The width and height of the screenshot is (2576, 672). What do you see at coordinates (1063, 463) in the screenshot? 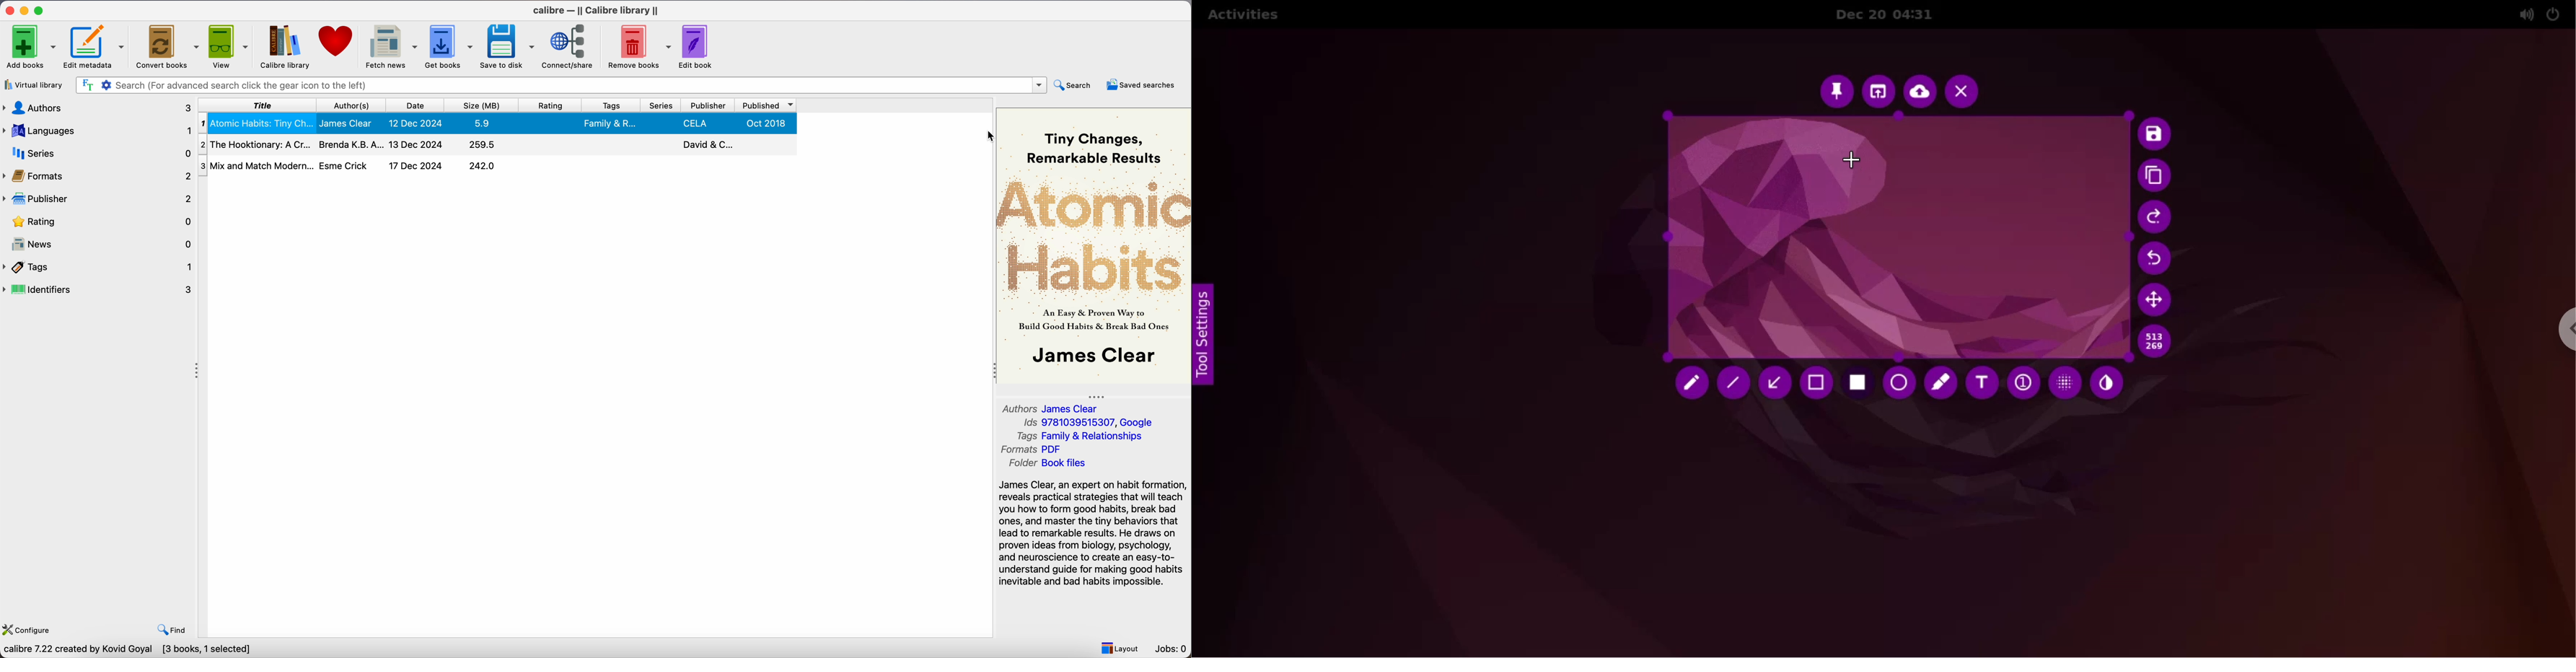
I see `Folder Book files` at bounding box center [1063, 463].